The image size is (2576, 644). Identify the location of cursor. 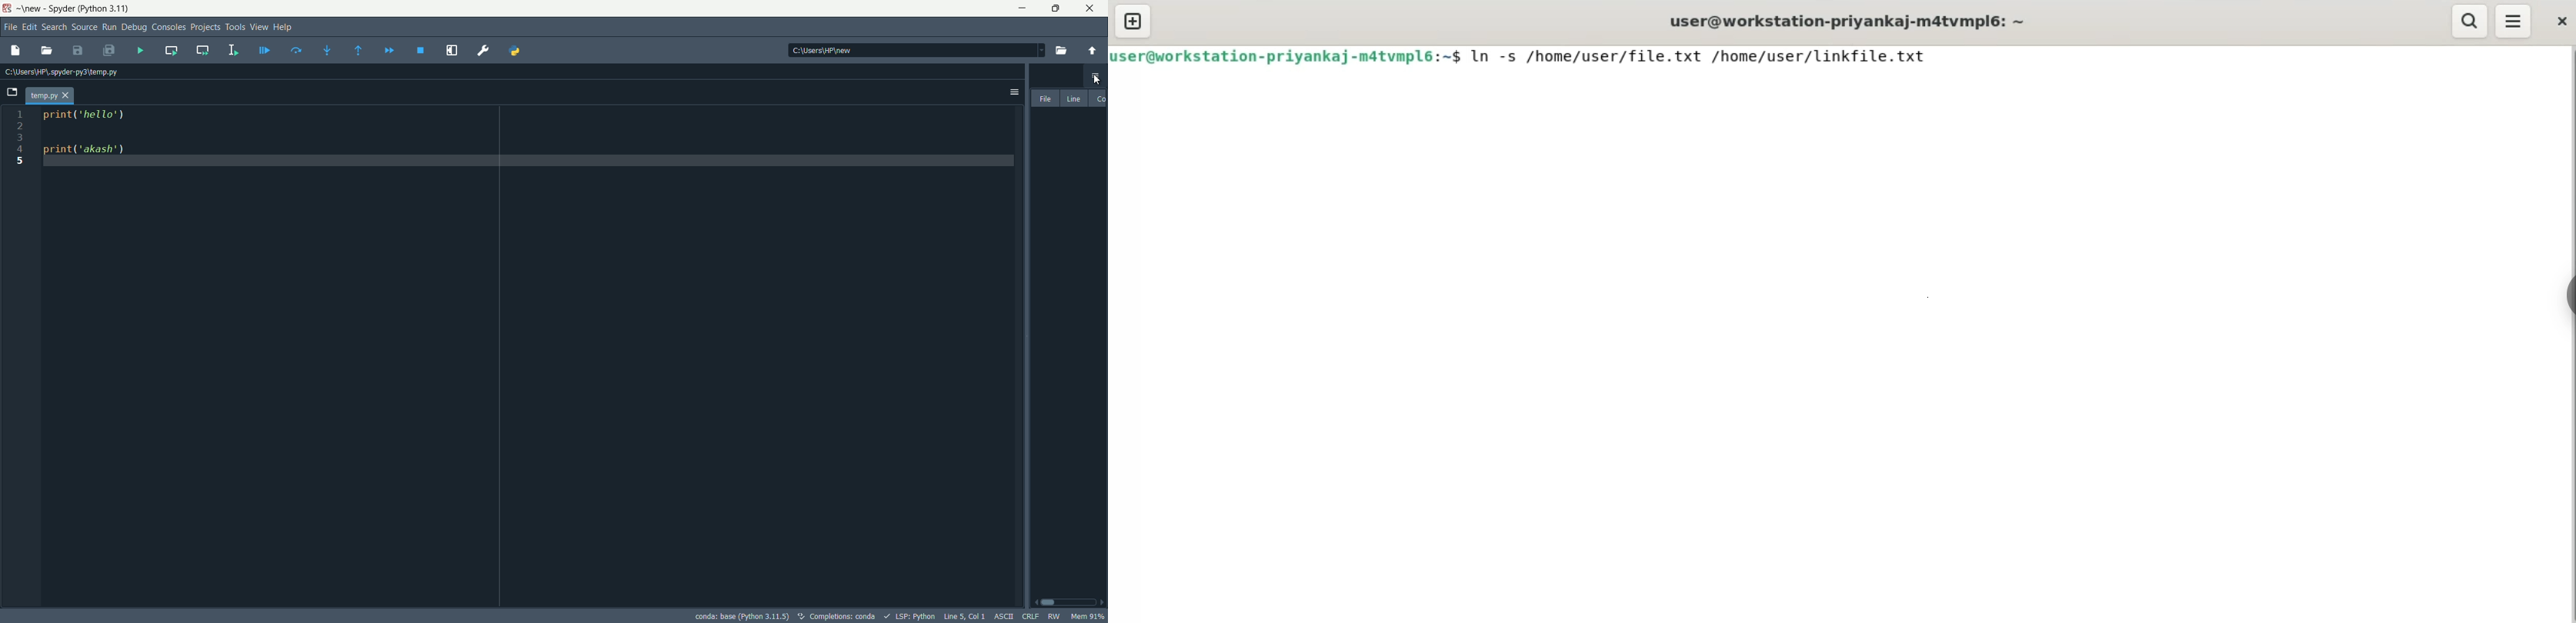
(1097, 81).